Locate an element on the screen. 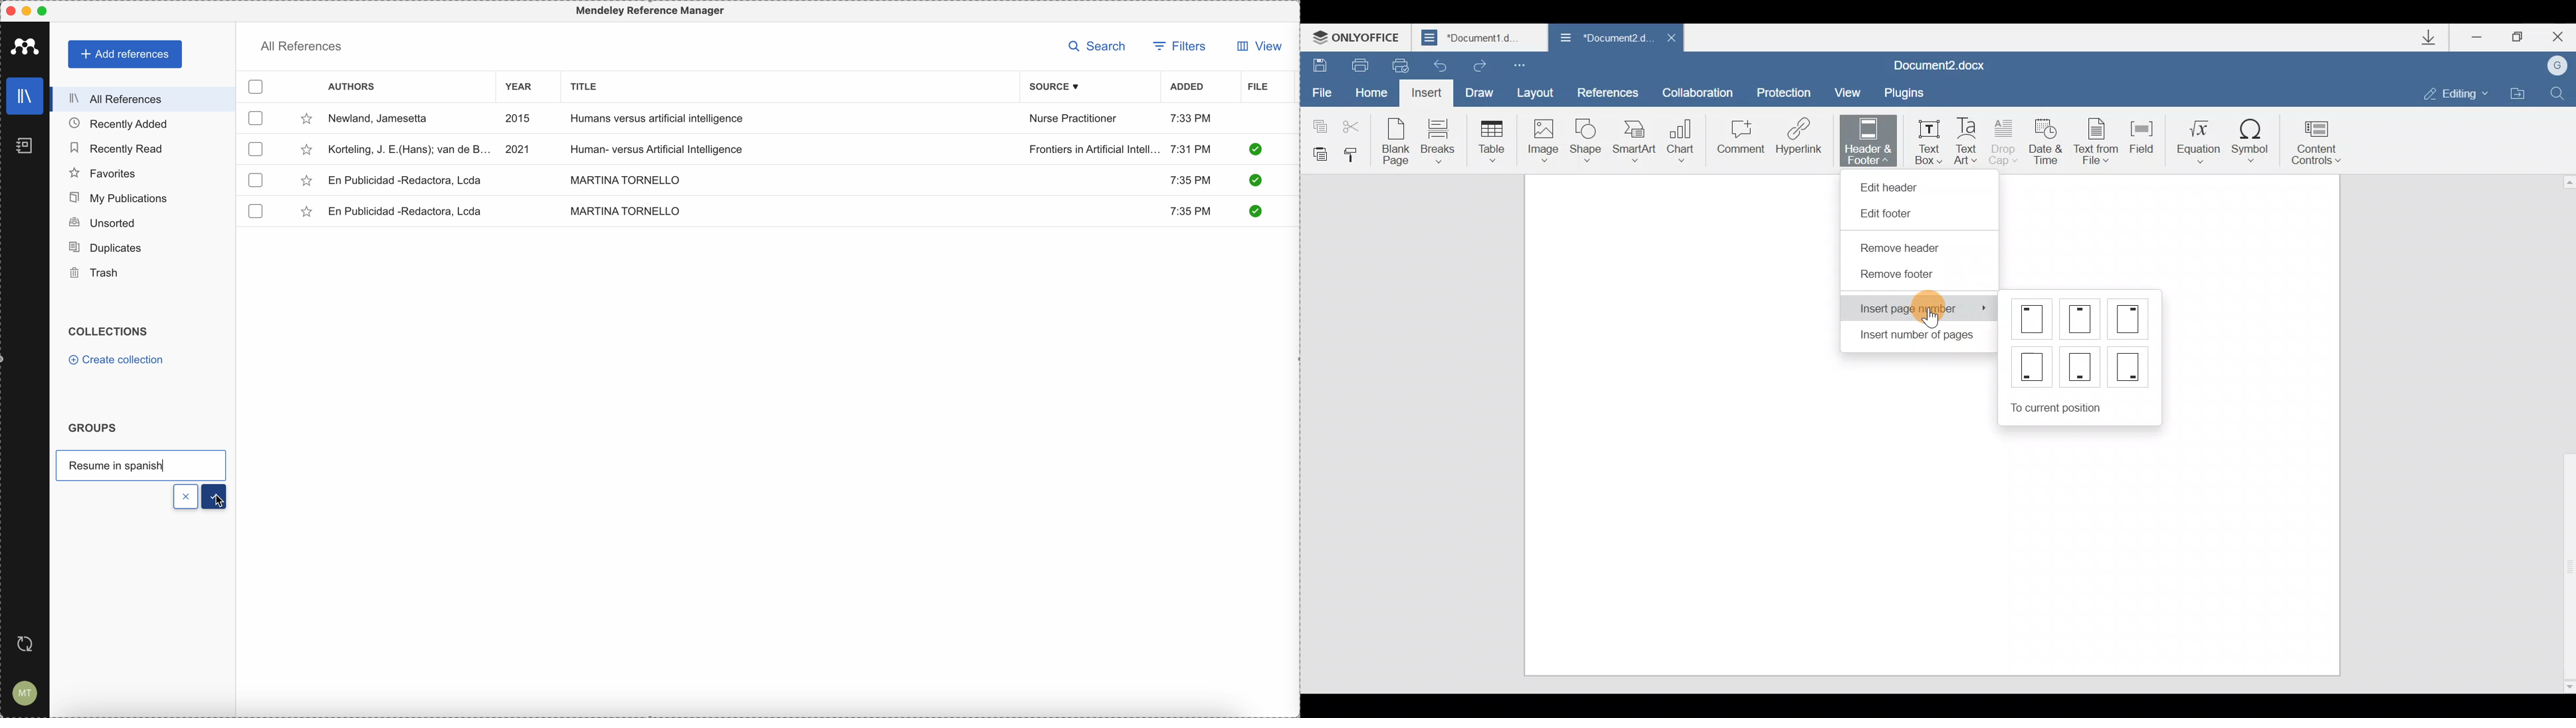 This screenshot has height=728, width=2576. collections is located at coordinates (110, 332).